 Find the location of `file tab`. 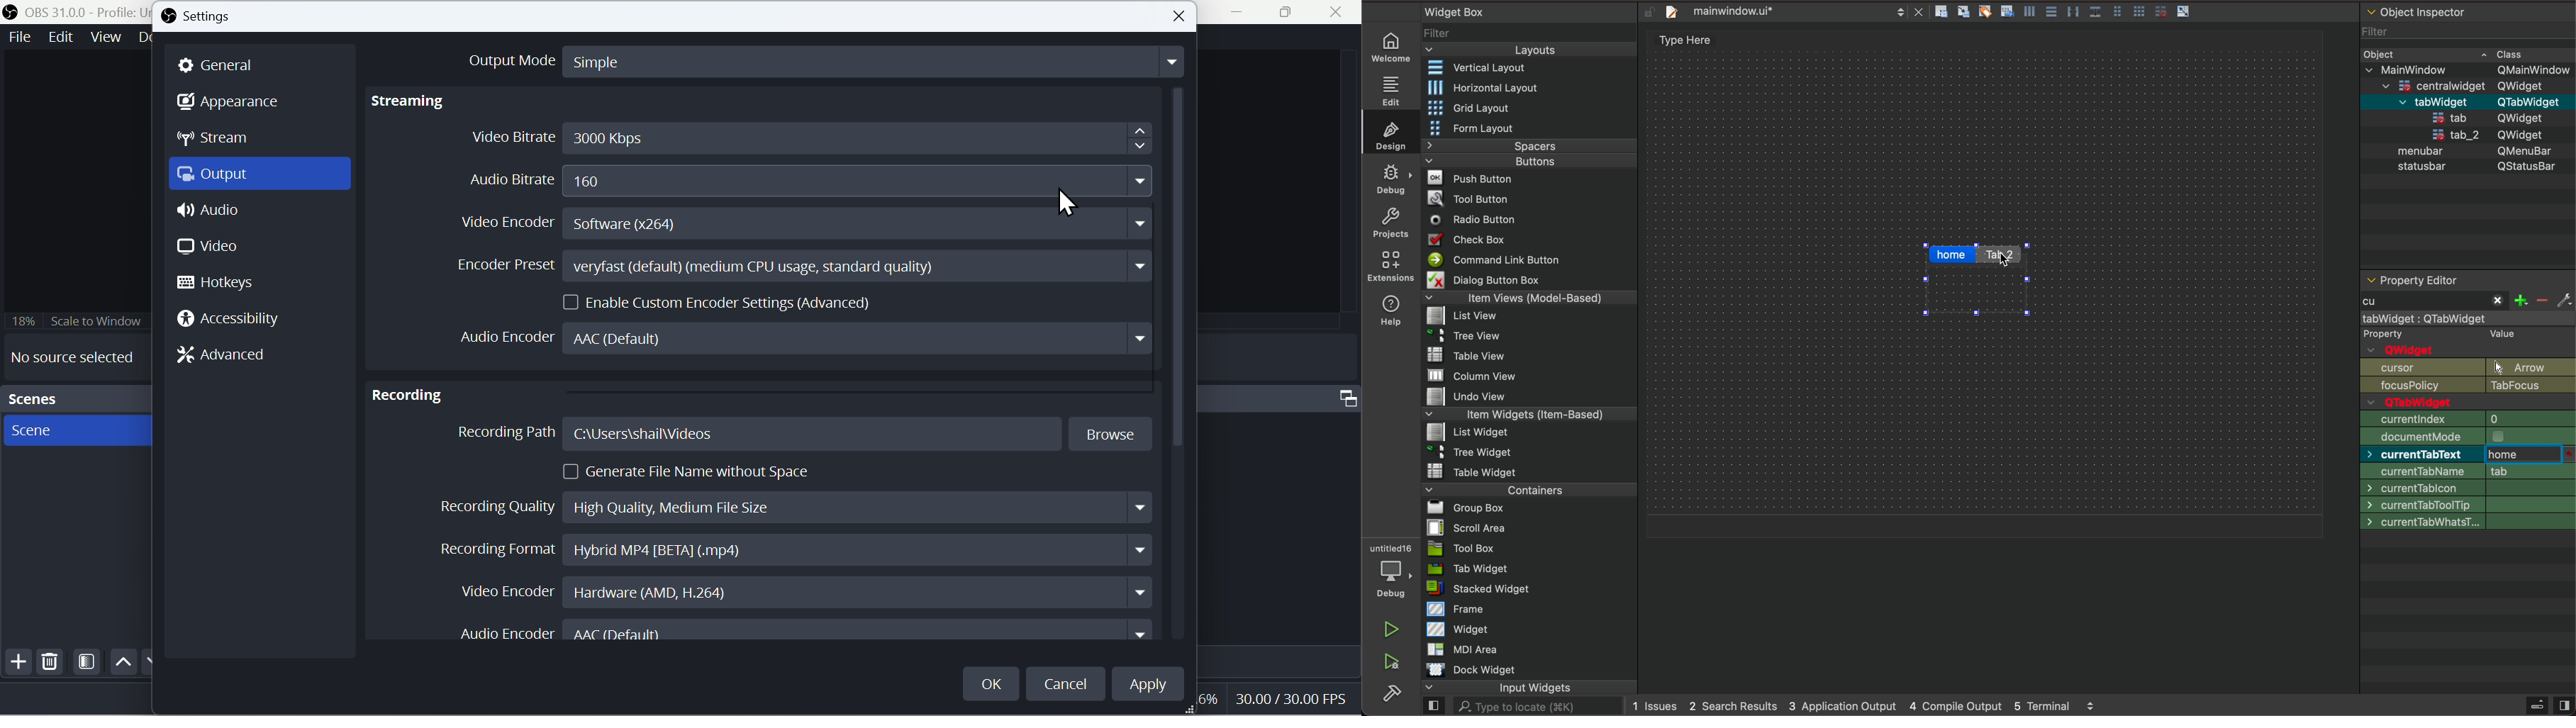

file tab is located at coordinates (1789, 12).